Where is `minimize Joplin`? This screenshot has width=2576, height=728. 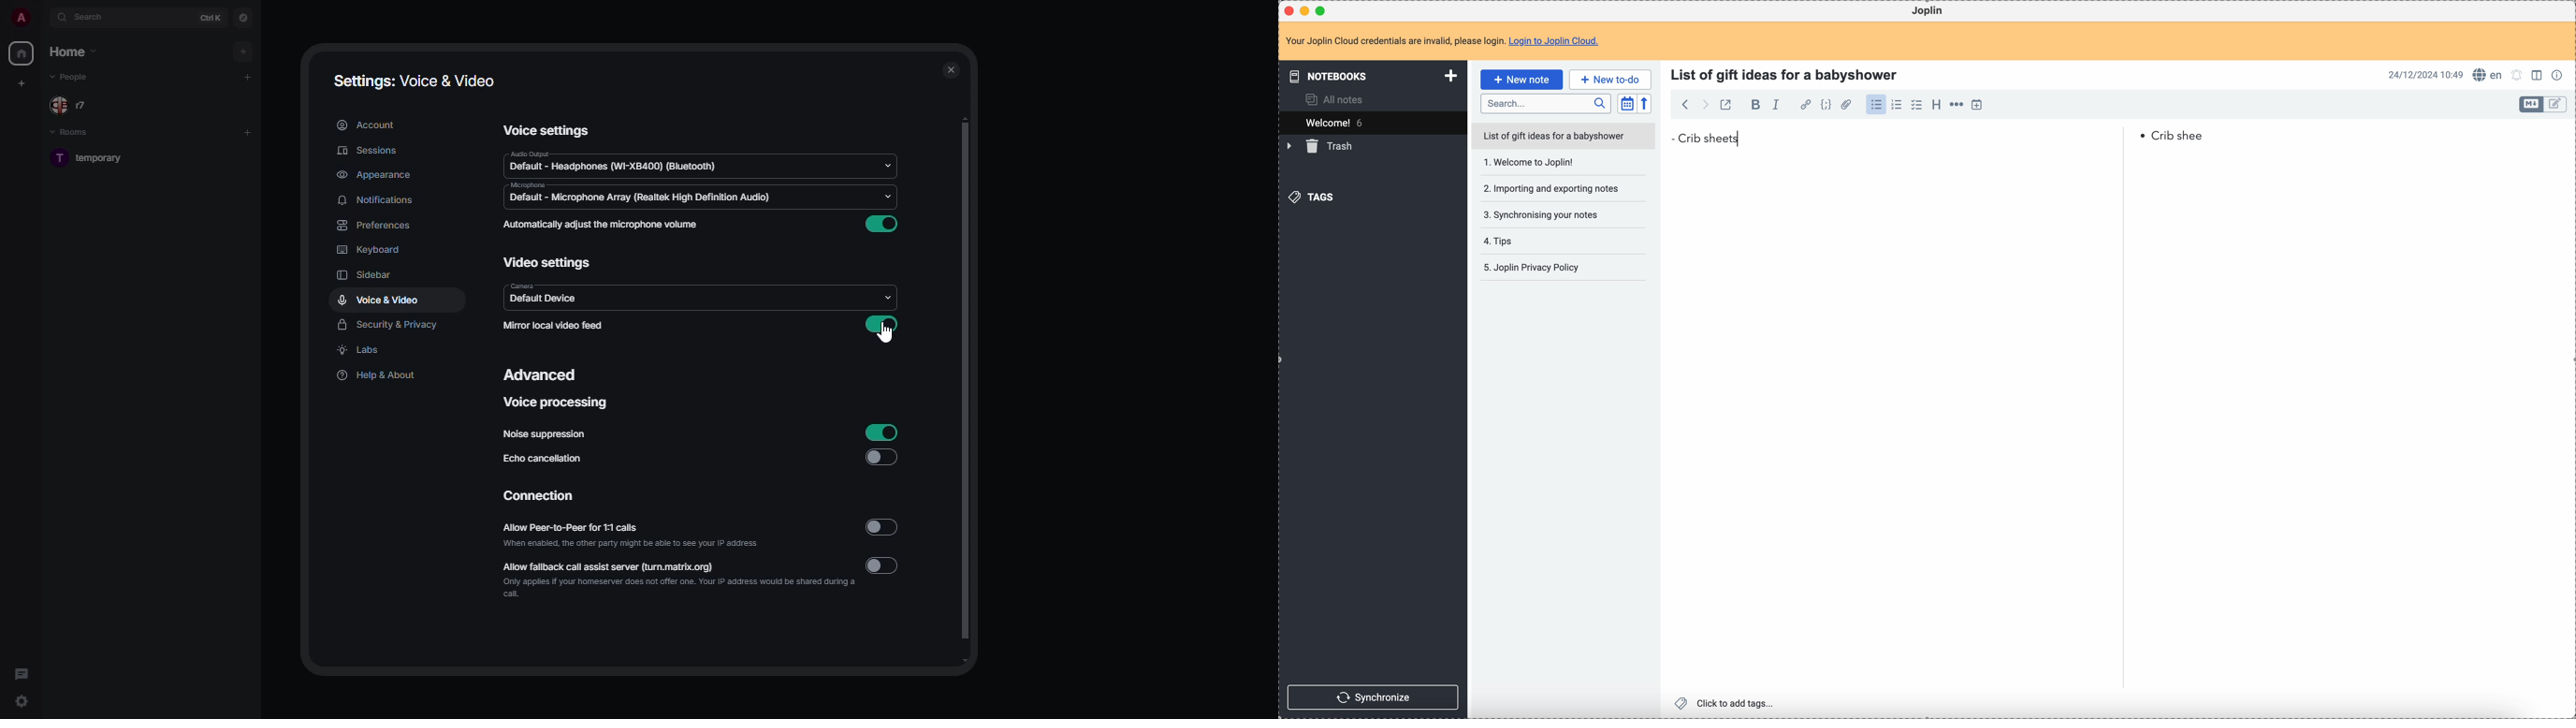 minimize Joplin is located at coordinates (1307, 11).